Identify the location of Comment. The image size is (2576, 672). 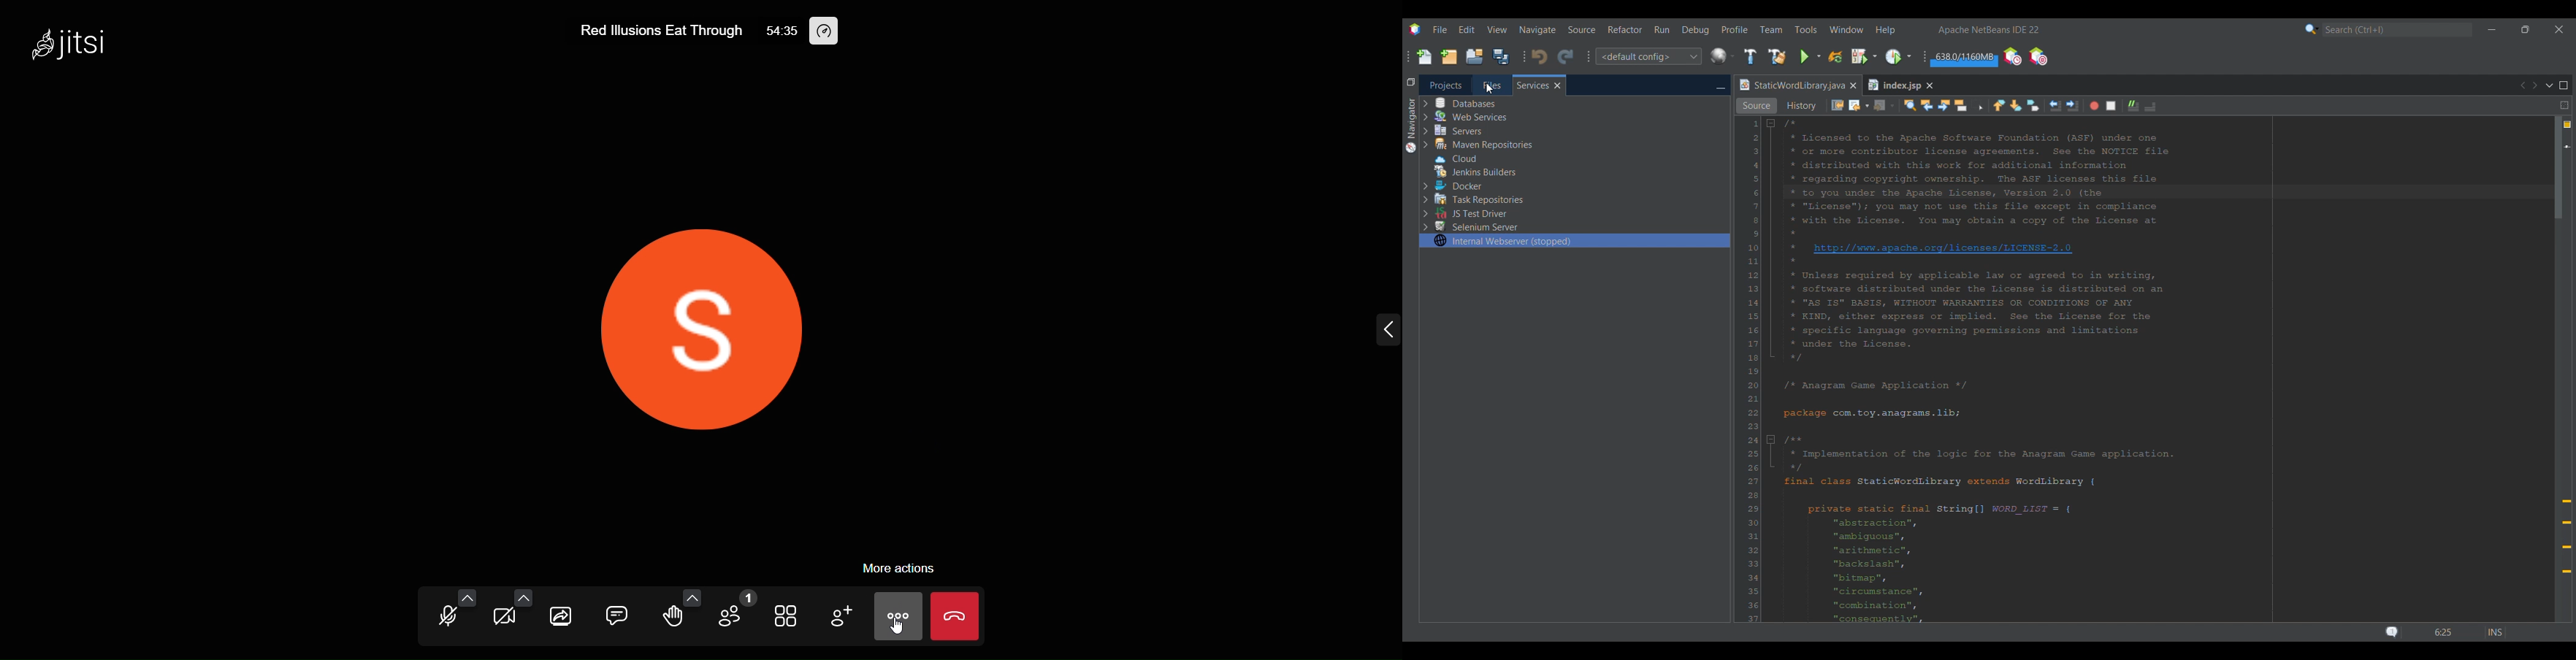
(2133, 106).